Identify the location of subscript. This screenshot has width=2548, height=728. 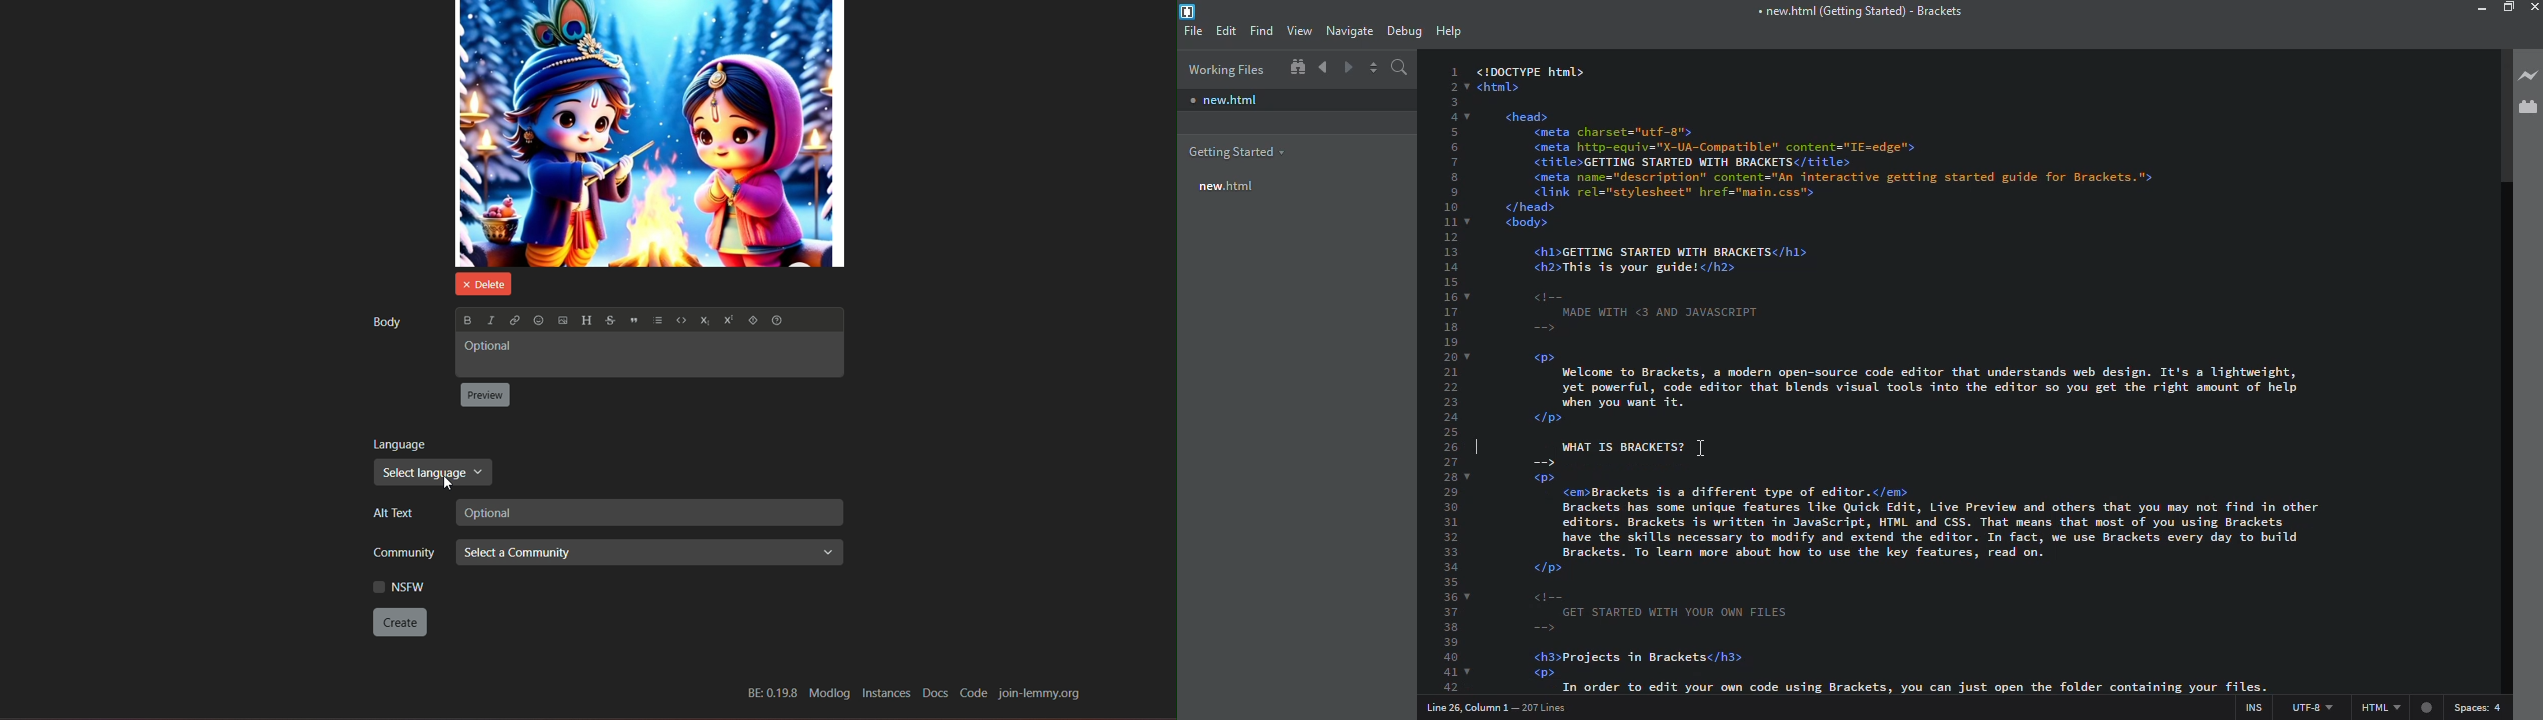
(703, 322).